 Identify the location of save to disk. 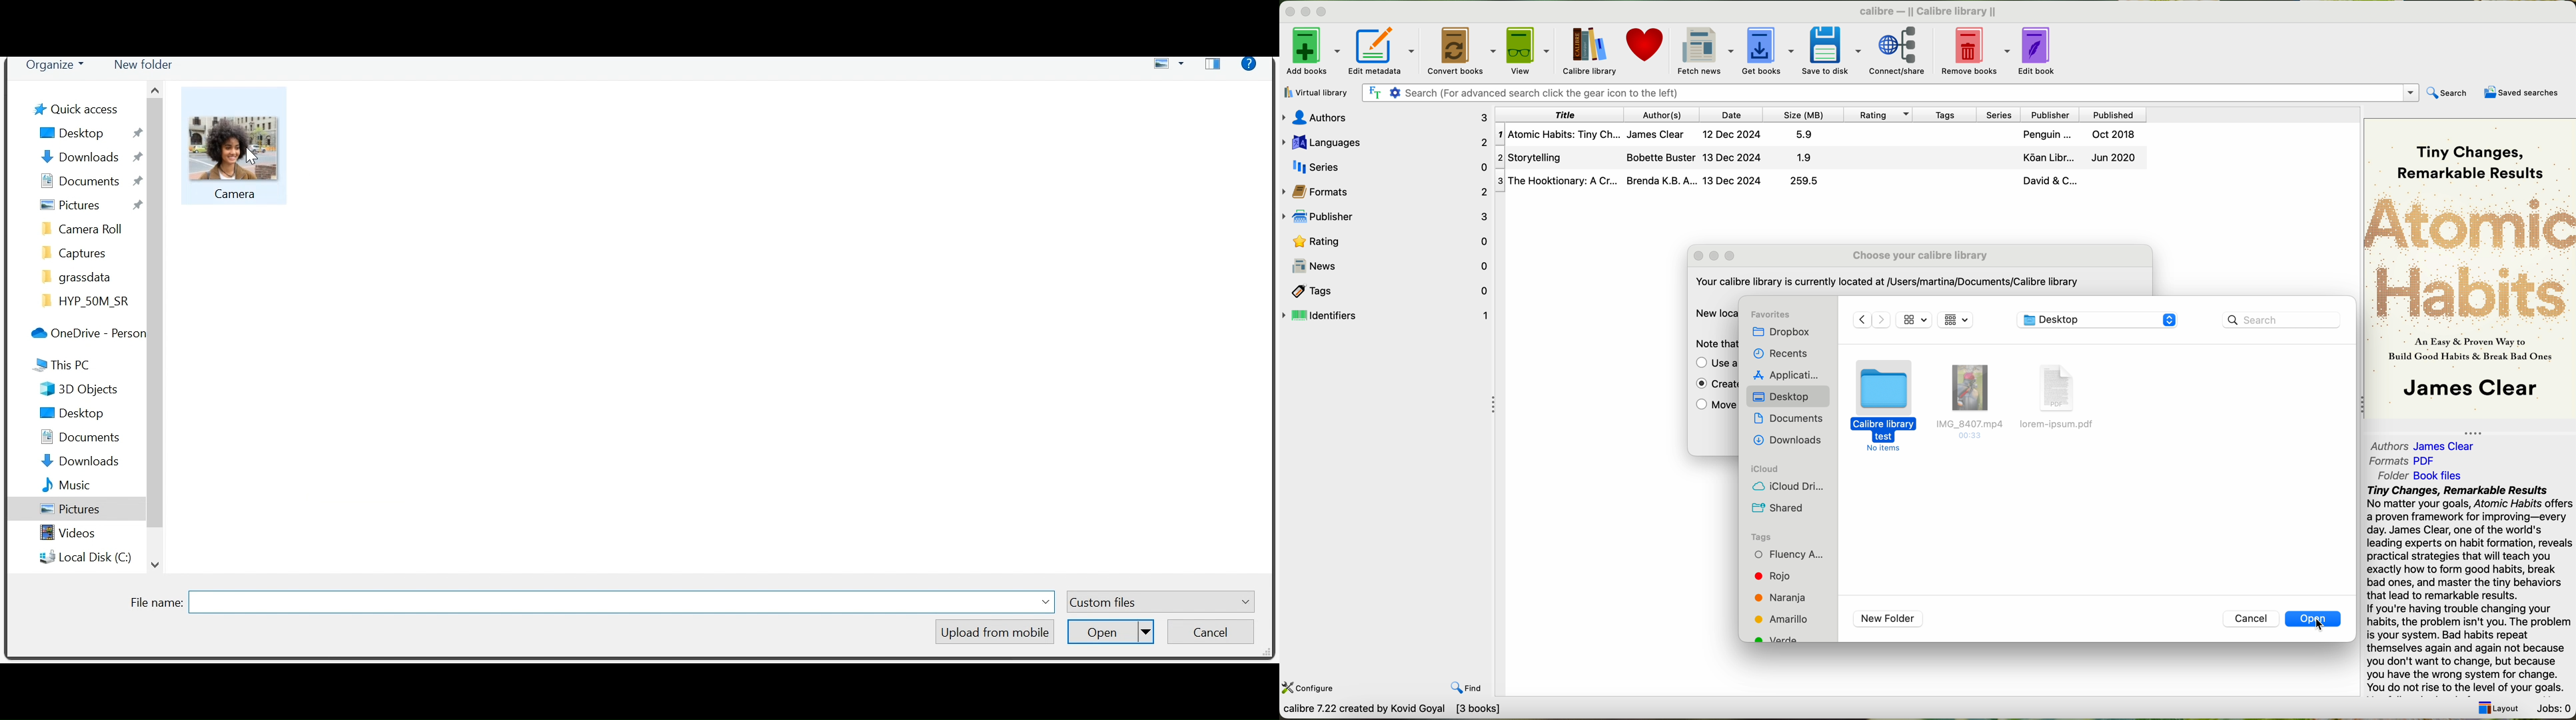
(1832, 49).